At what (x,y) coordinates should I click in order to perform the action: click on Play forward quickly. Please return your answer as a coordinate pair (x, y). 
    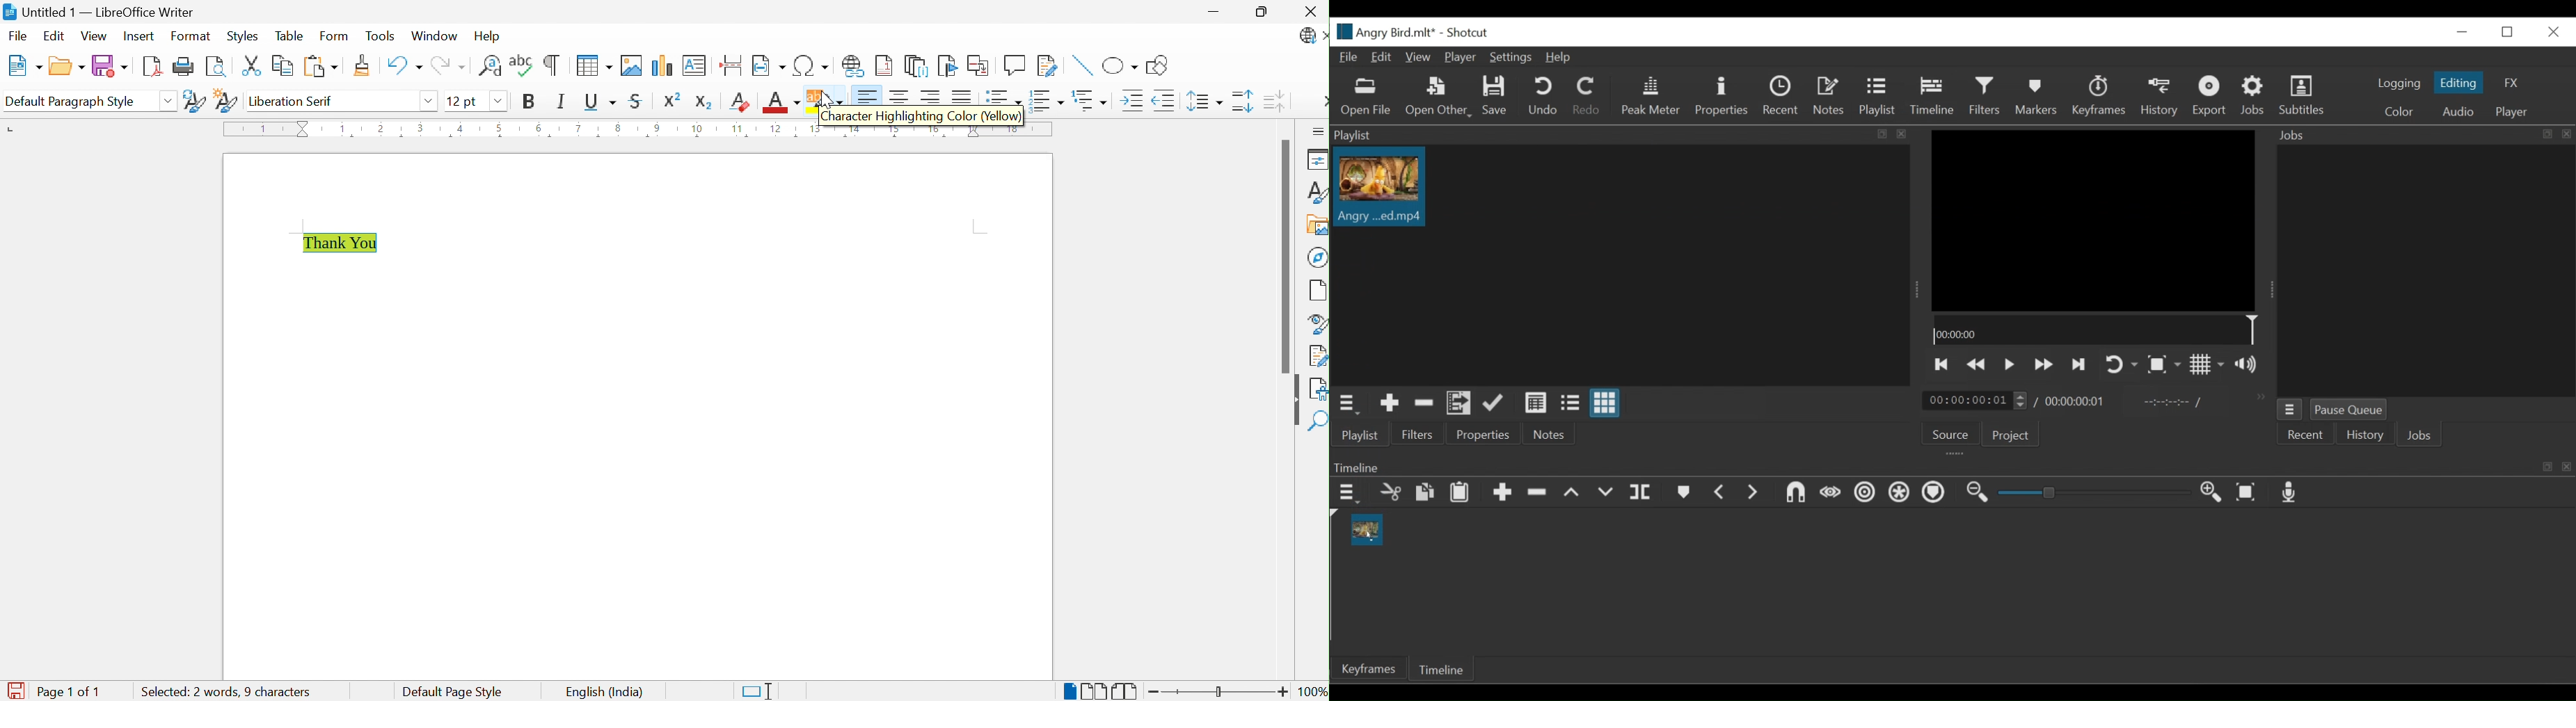
    Looking at the image, I should click on (2042, 364).